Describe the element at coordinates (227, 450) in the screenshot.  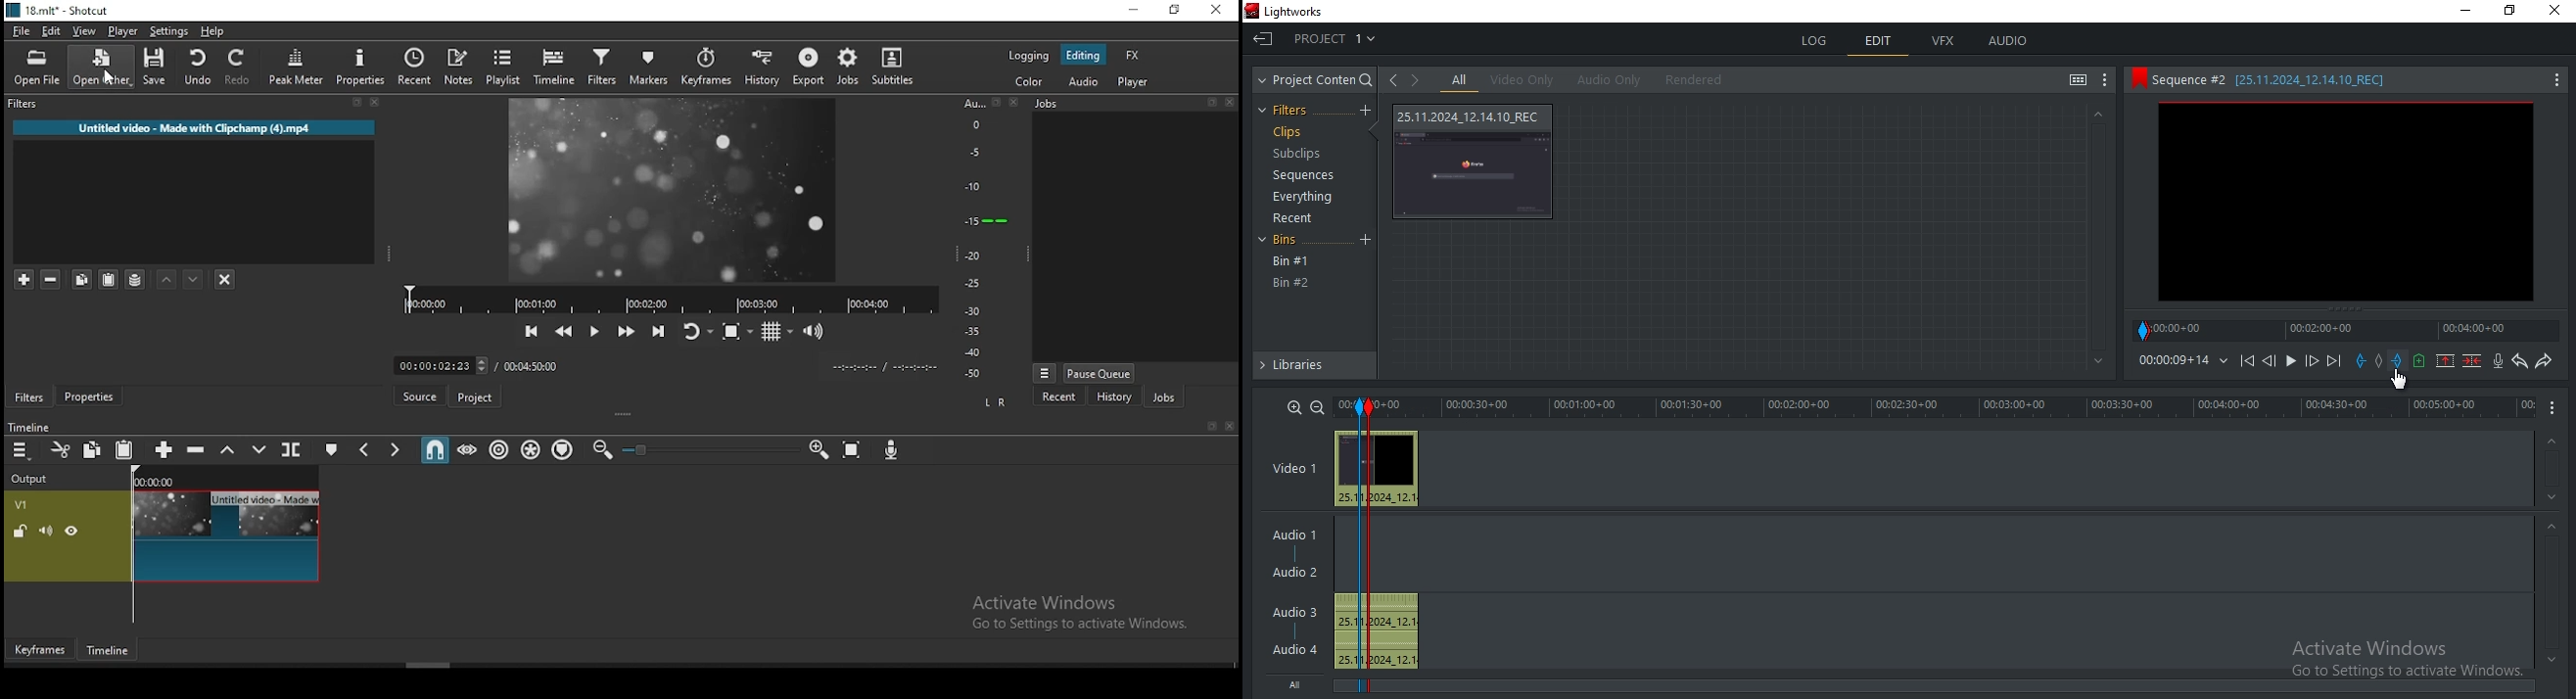
I see `lift` at that location.